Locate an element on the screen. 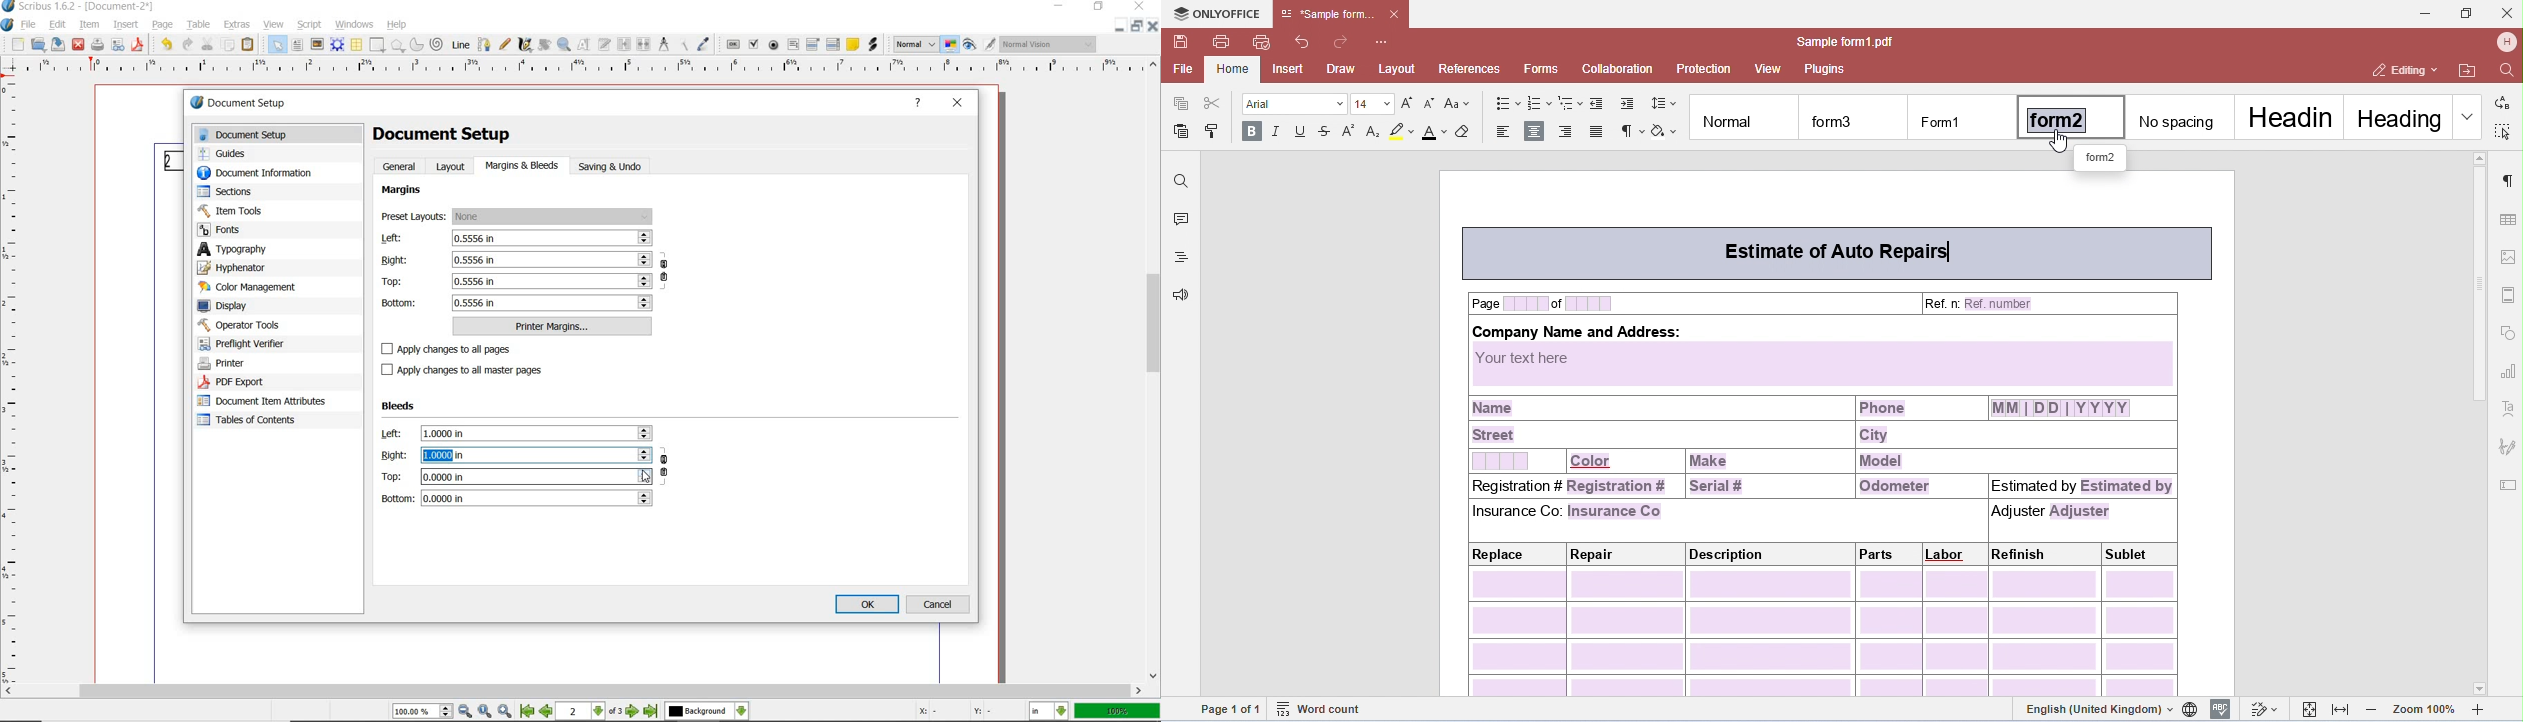  shape is located at coordinates (376, 46).